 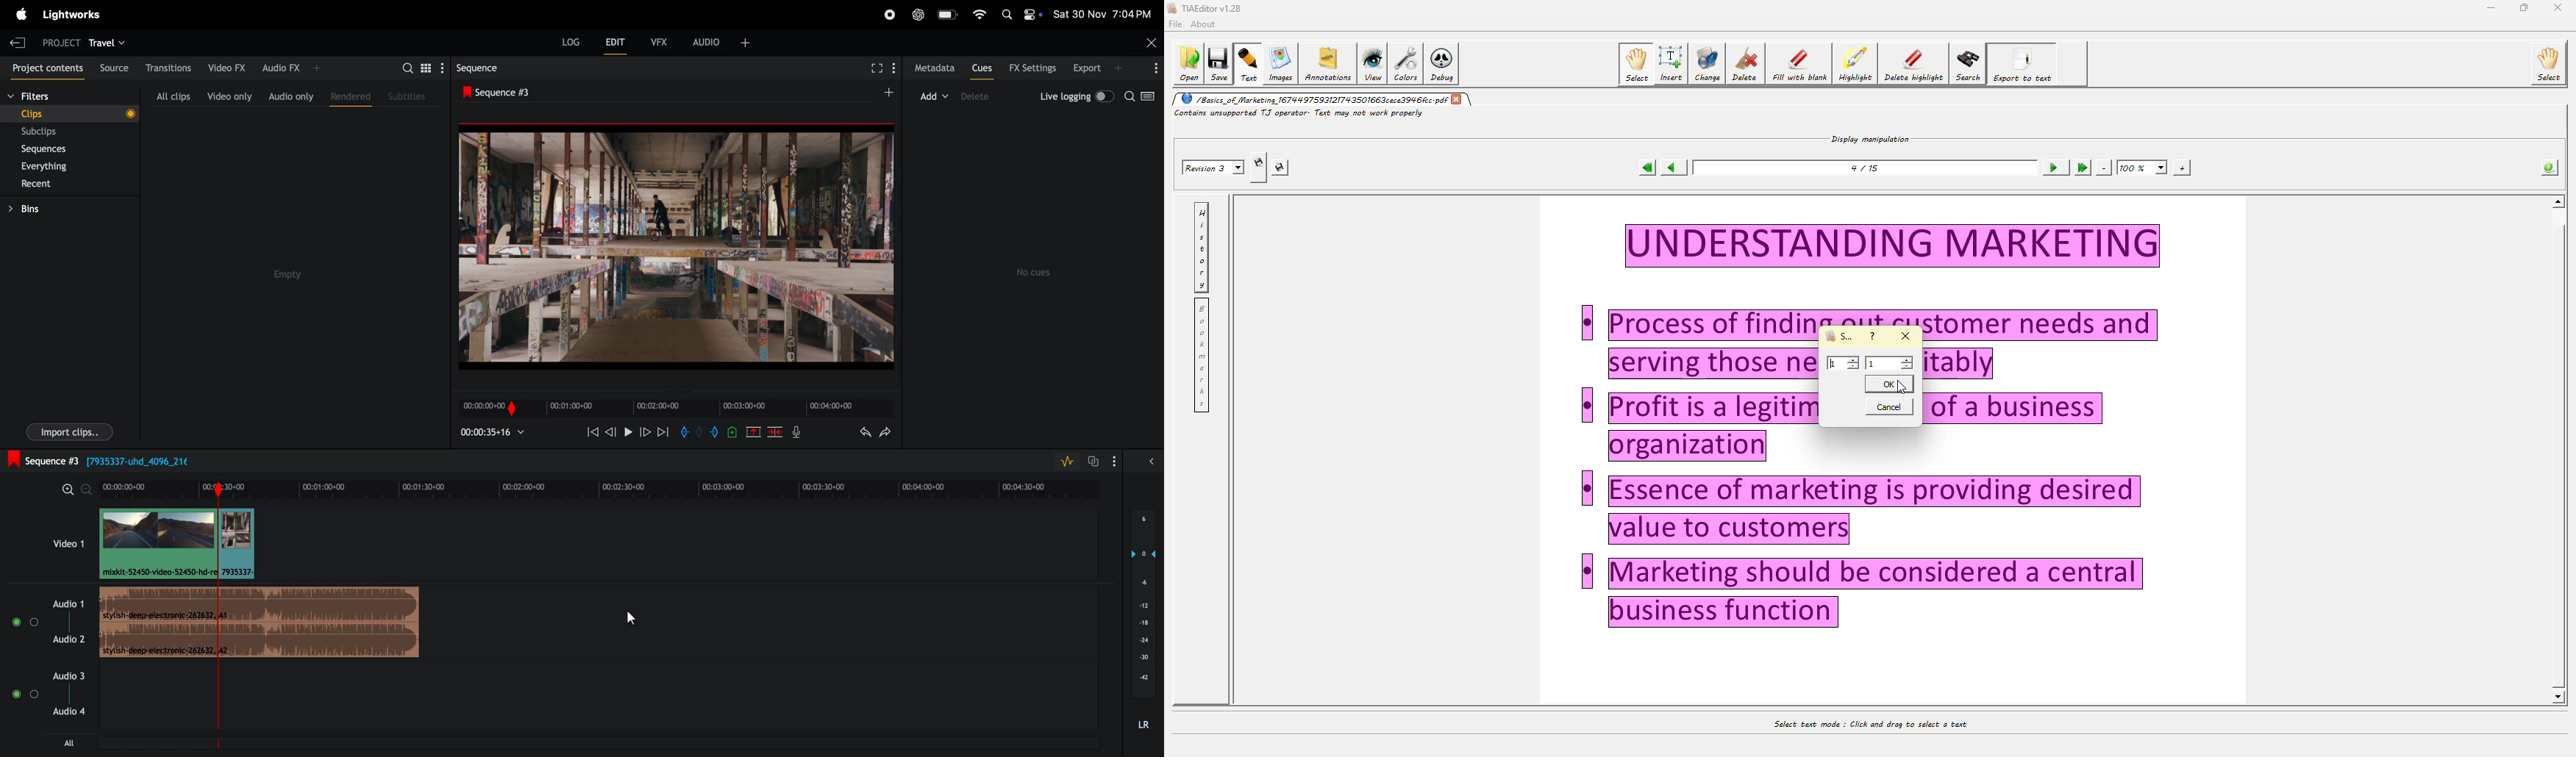 What do you see at coordinates (497, 433) in the screenshot?
I see `00:00:35+16 (playback time)` at bounding box center [497, 433].